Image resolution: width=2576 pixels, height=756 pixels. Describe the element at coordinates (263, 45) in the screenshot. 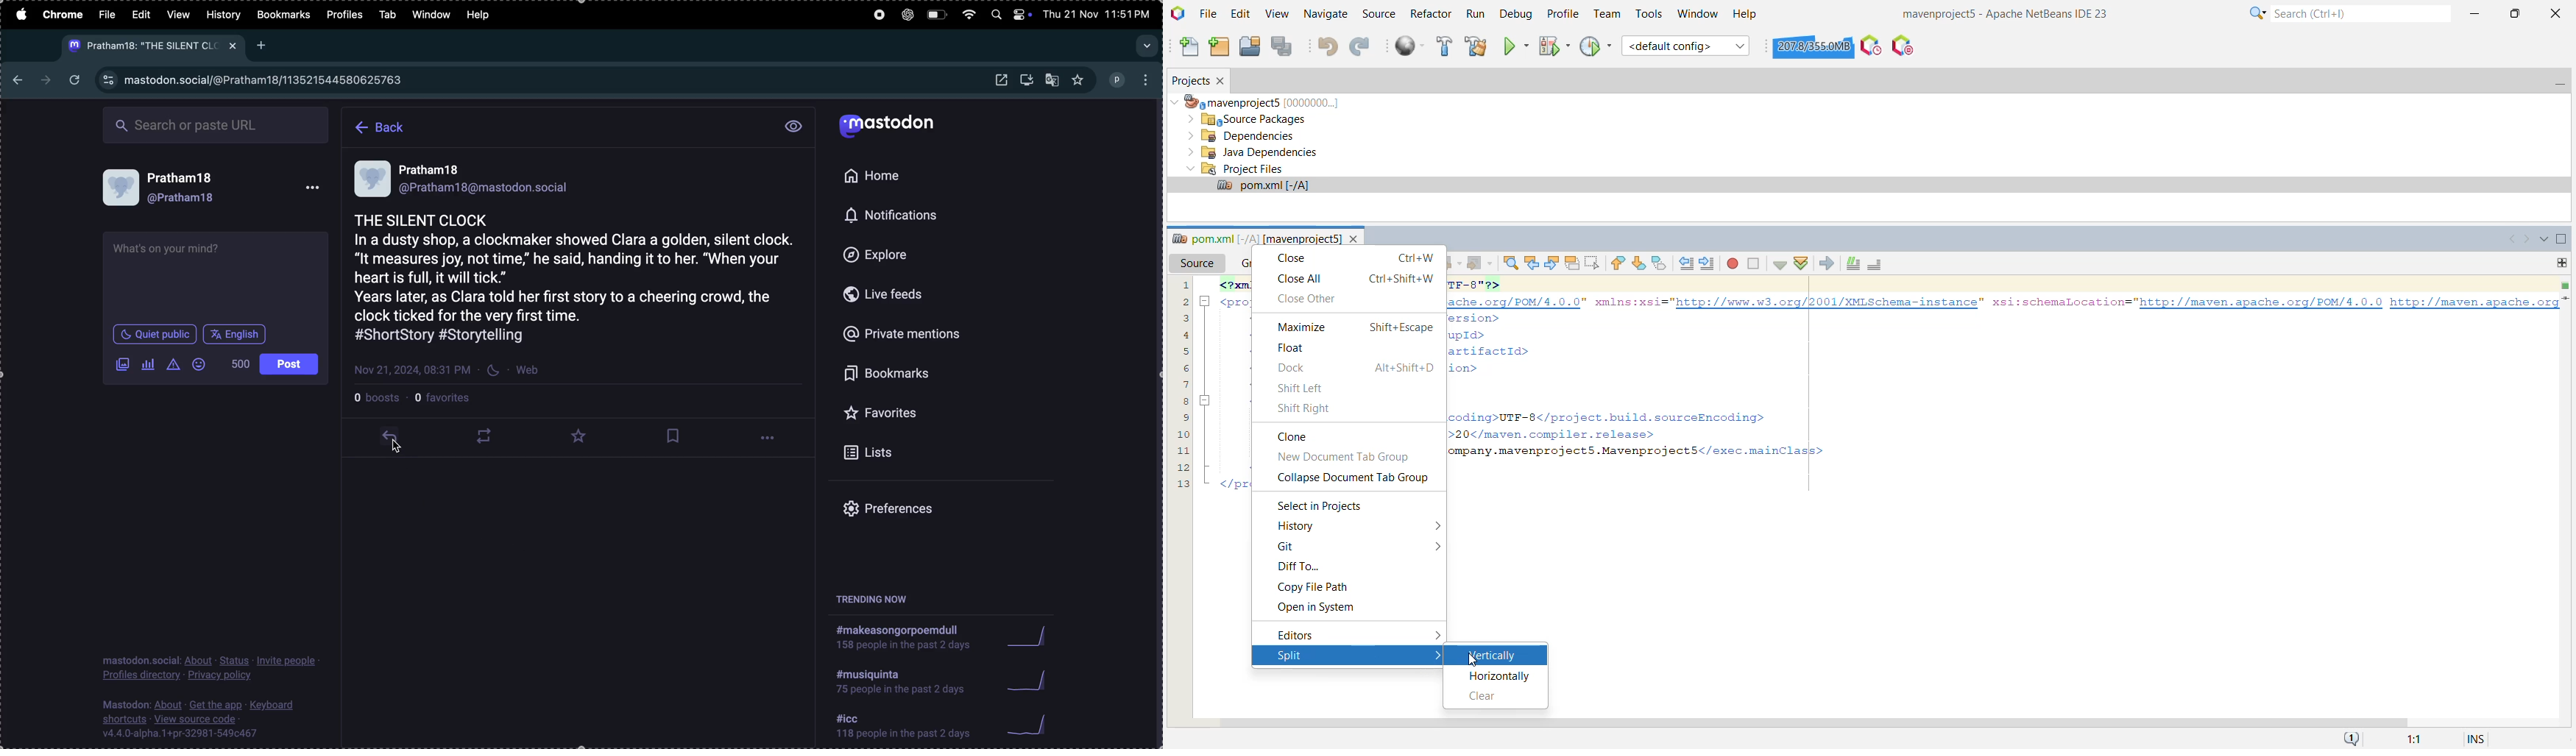

I see `Add new tab` at that location.